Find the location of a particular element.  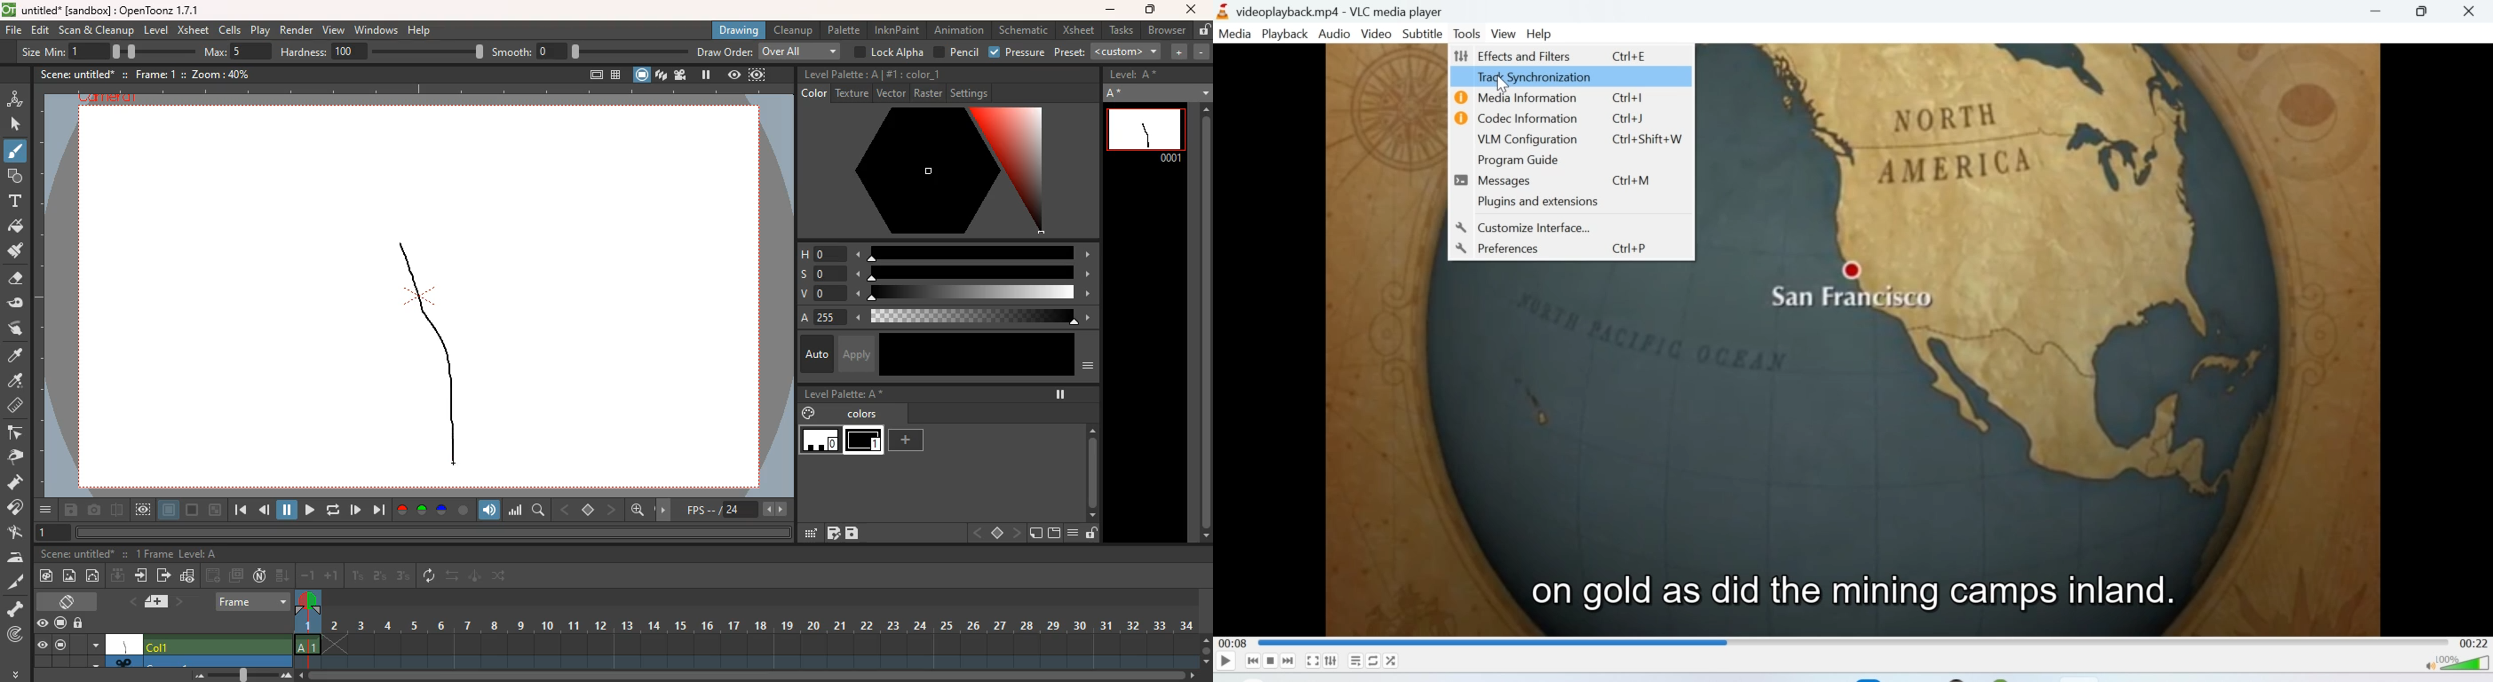

VLM Configuration is located at coordinates (1528, 138).